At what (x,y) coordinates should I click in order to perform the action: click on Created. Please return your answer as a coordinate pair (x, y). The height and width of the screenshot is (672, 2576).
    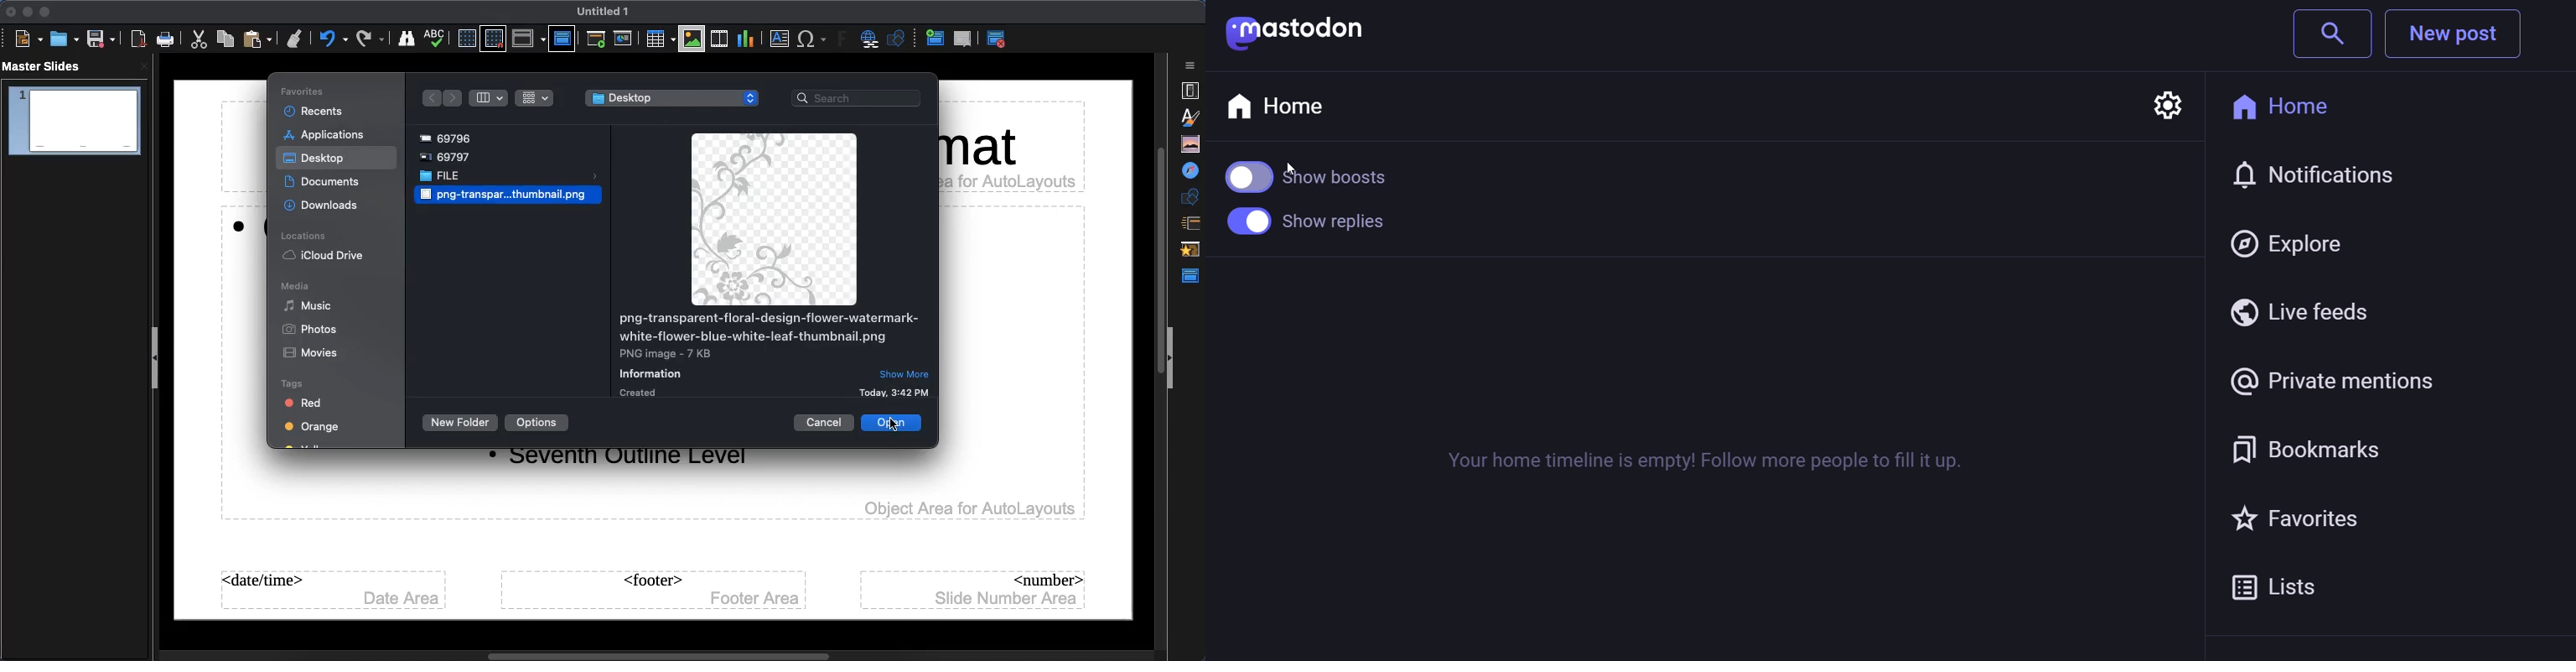
    Looking at the image, I should click on (641, 393).